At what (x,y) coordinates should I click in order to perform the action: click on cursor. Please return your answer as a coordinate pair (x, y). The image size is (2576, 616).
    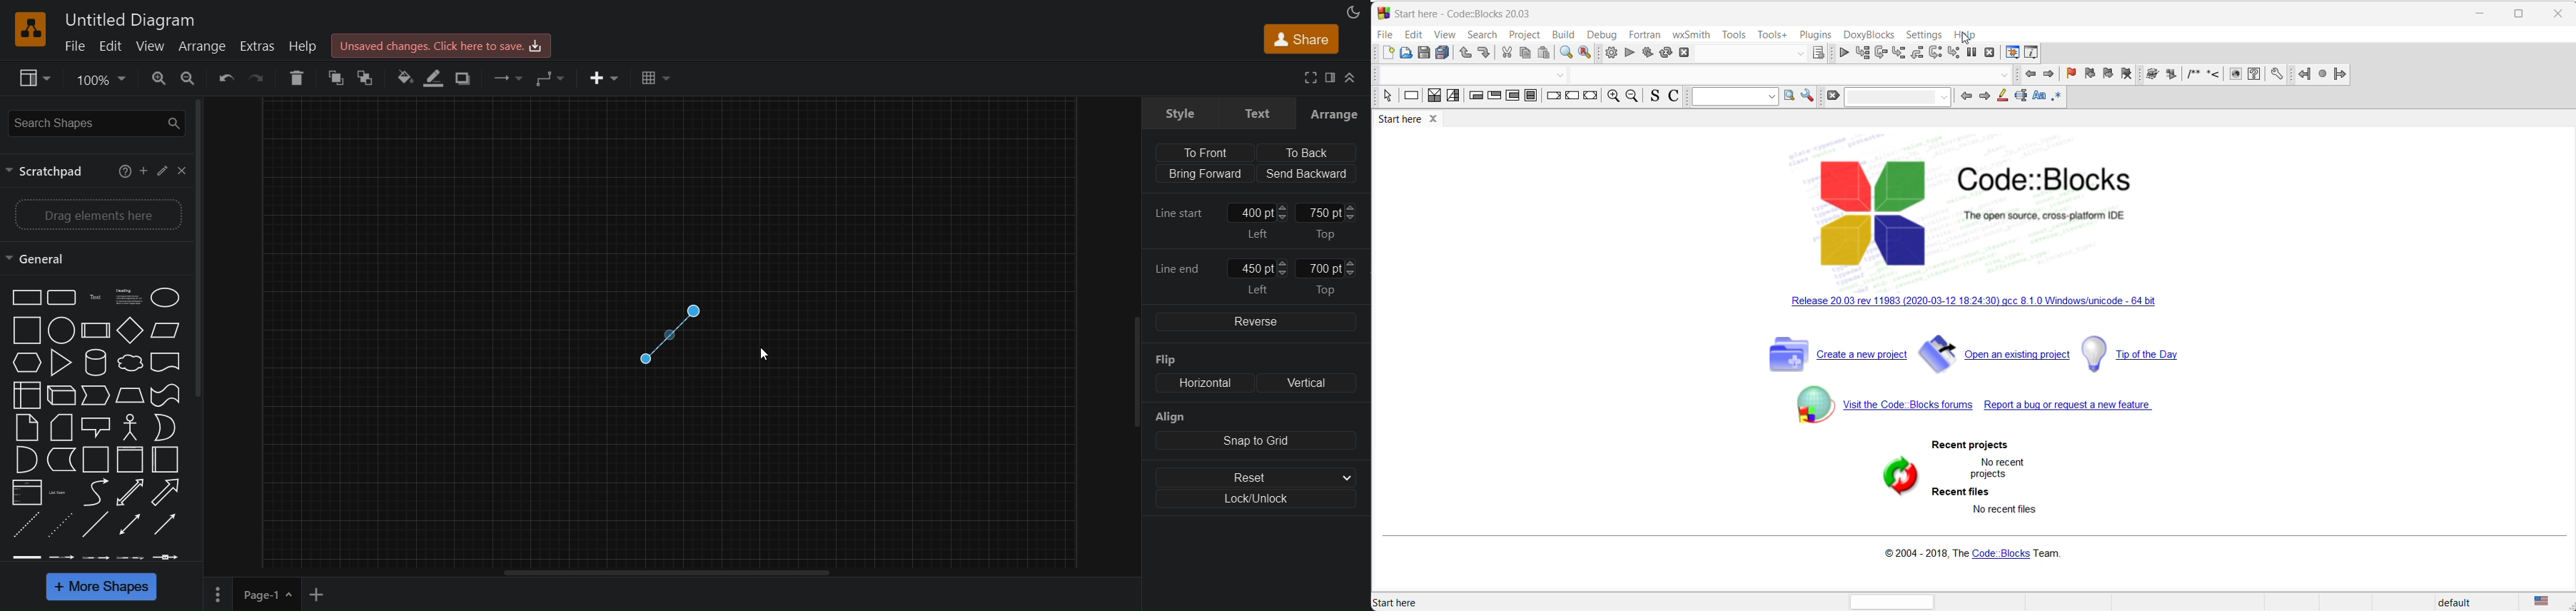
    Looking at the image, I should click on (765, 354).